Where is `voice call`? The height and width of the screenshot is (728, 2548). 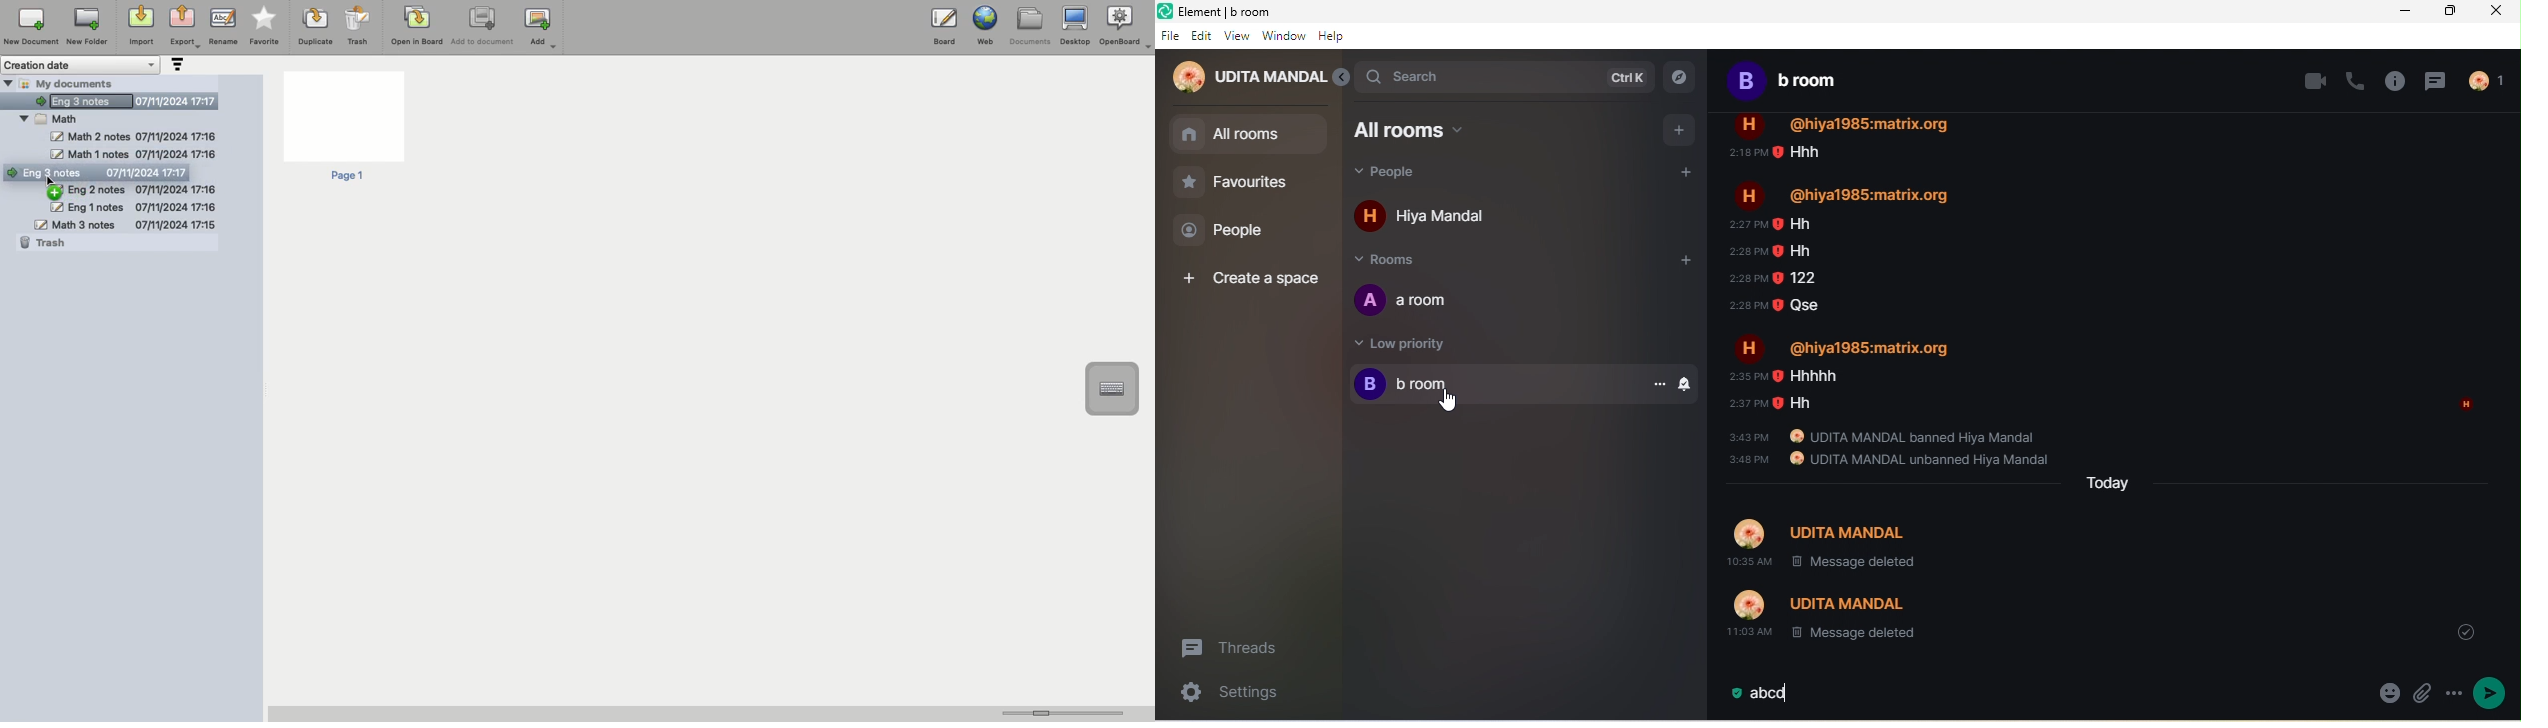 voice call is located at coordinates (2356, 80).